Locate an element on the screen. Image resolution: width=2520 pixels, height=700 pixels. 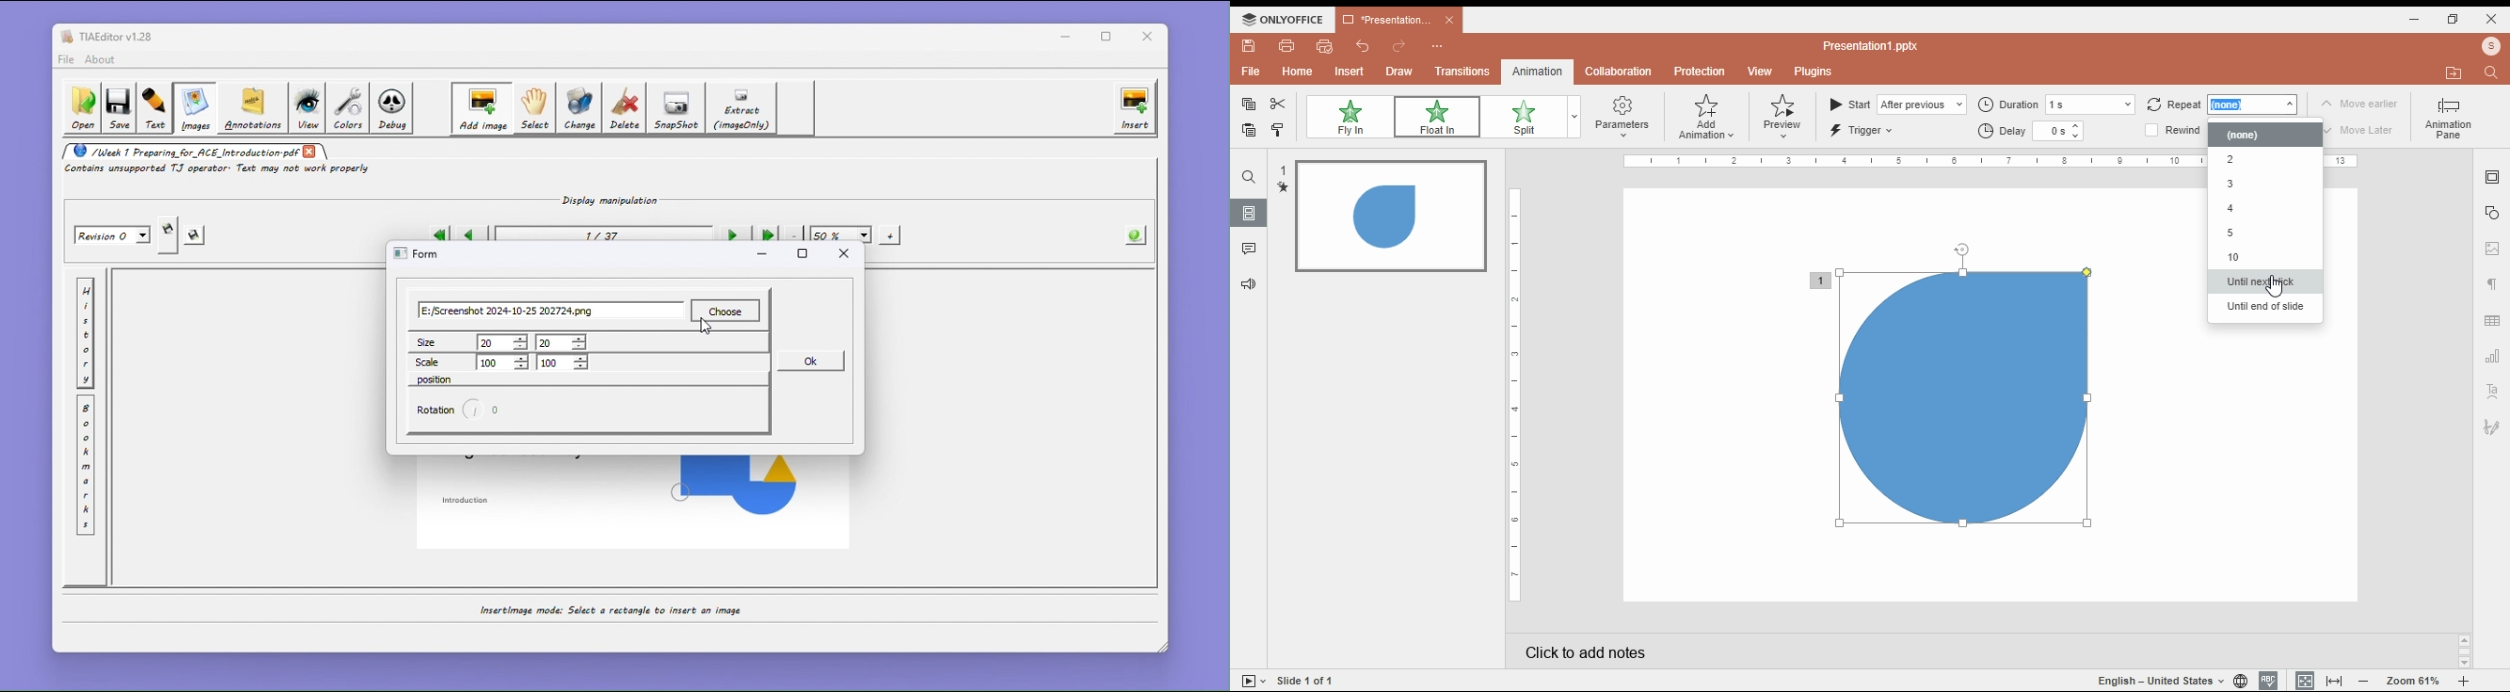
SnapShot is located at coordinates (679, 109).